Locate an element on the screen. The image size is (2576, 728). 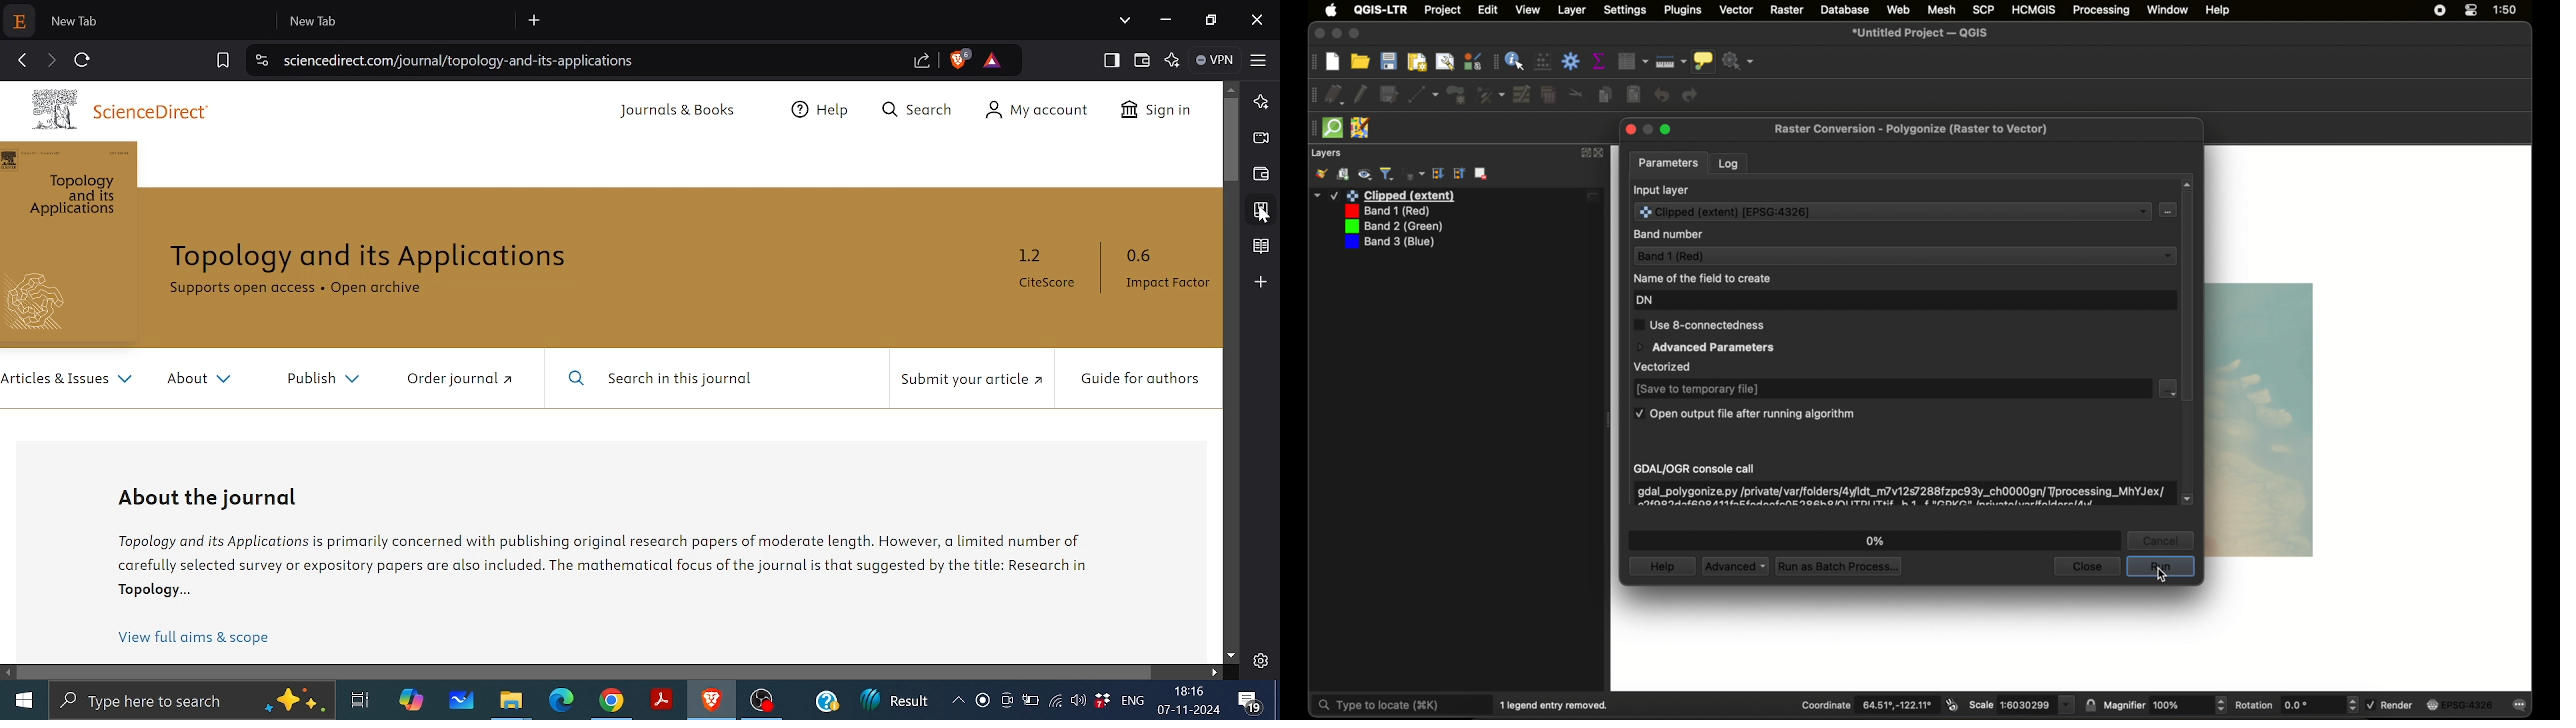
current crs is located at coordinates (2458, 705).